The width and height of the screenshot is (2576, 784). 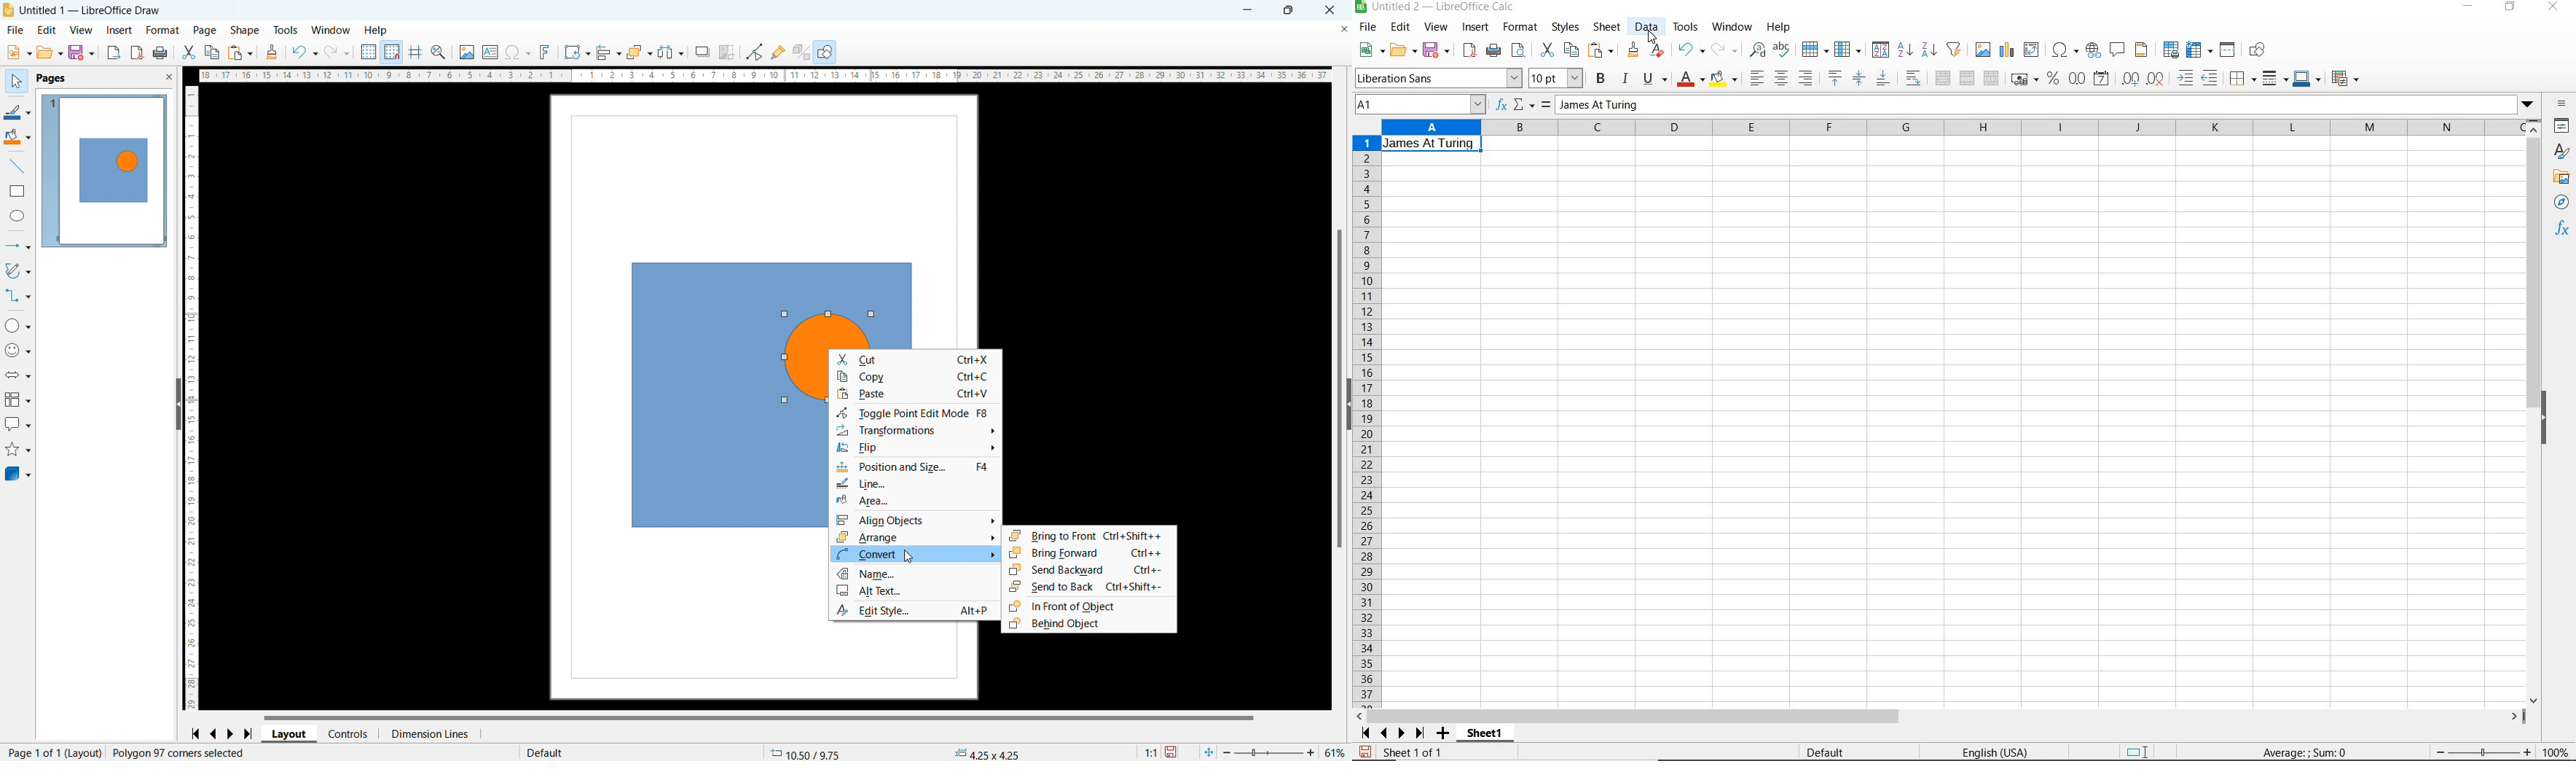 What do you see at coordinates (18, 137) in the screenshot?
I see `fill color` at bounding box center [18, 137].